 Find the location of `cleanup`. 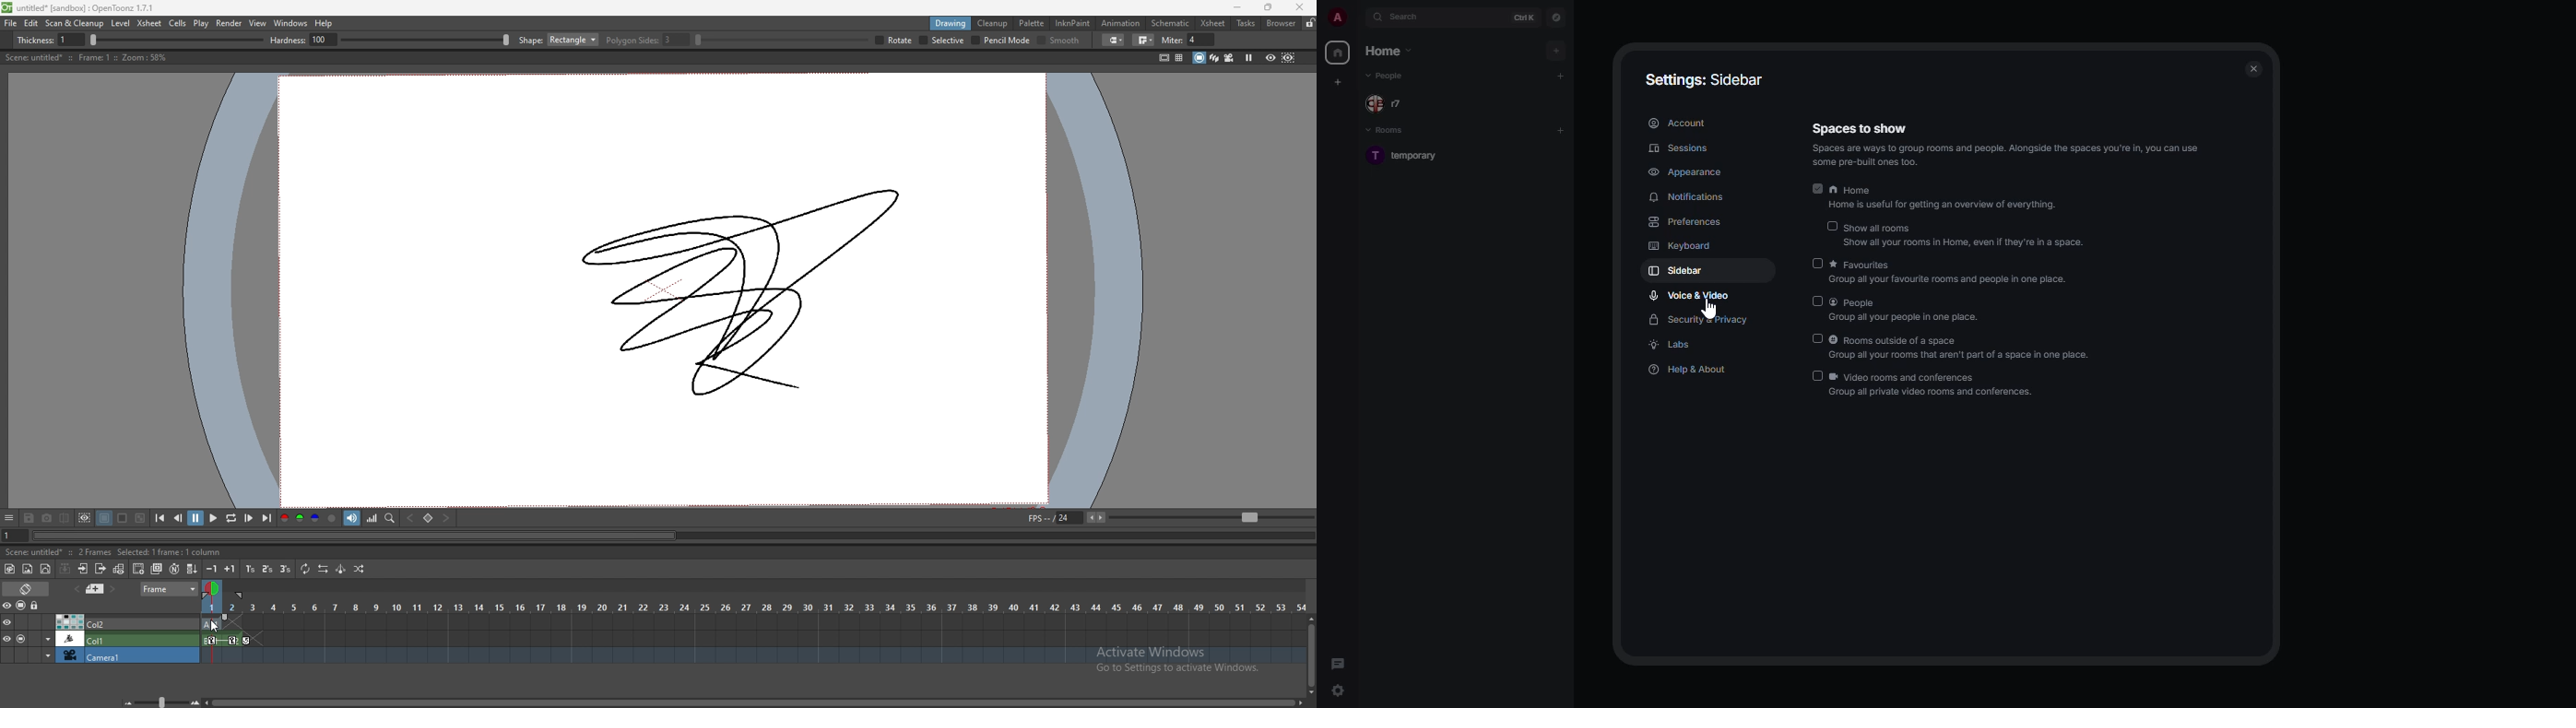

cleanup is located at coordinates (993, 23).